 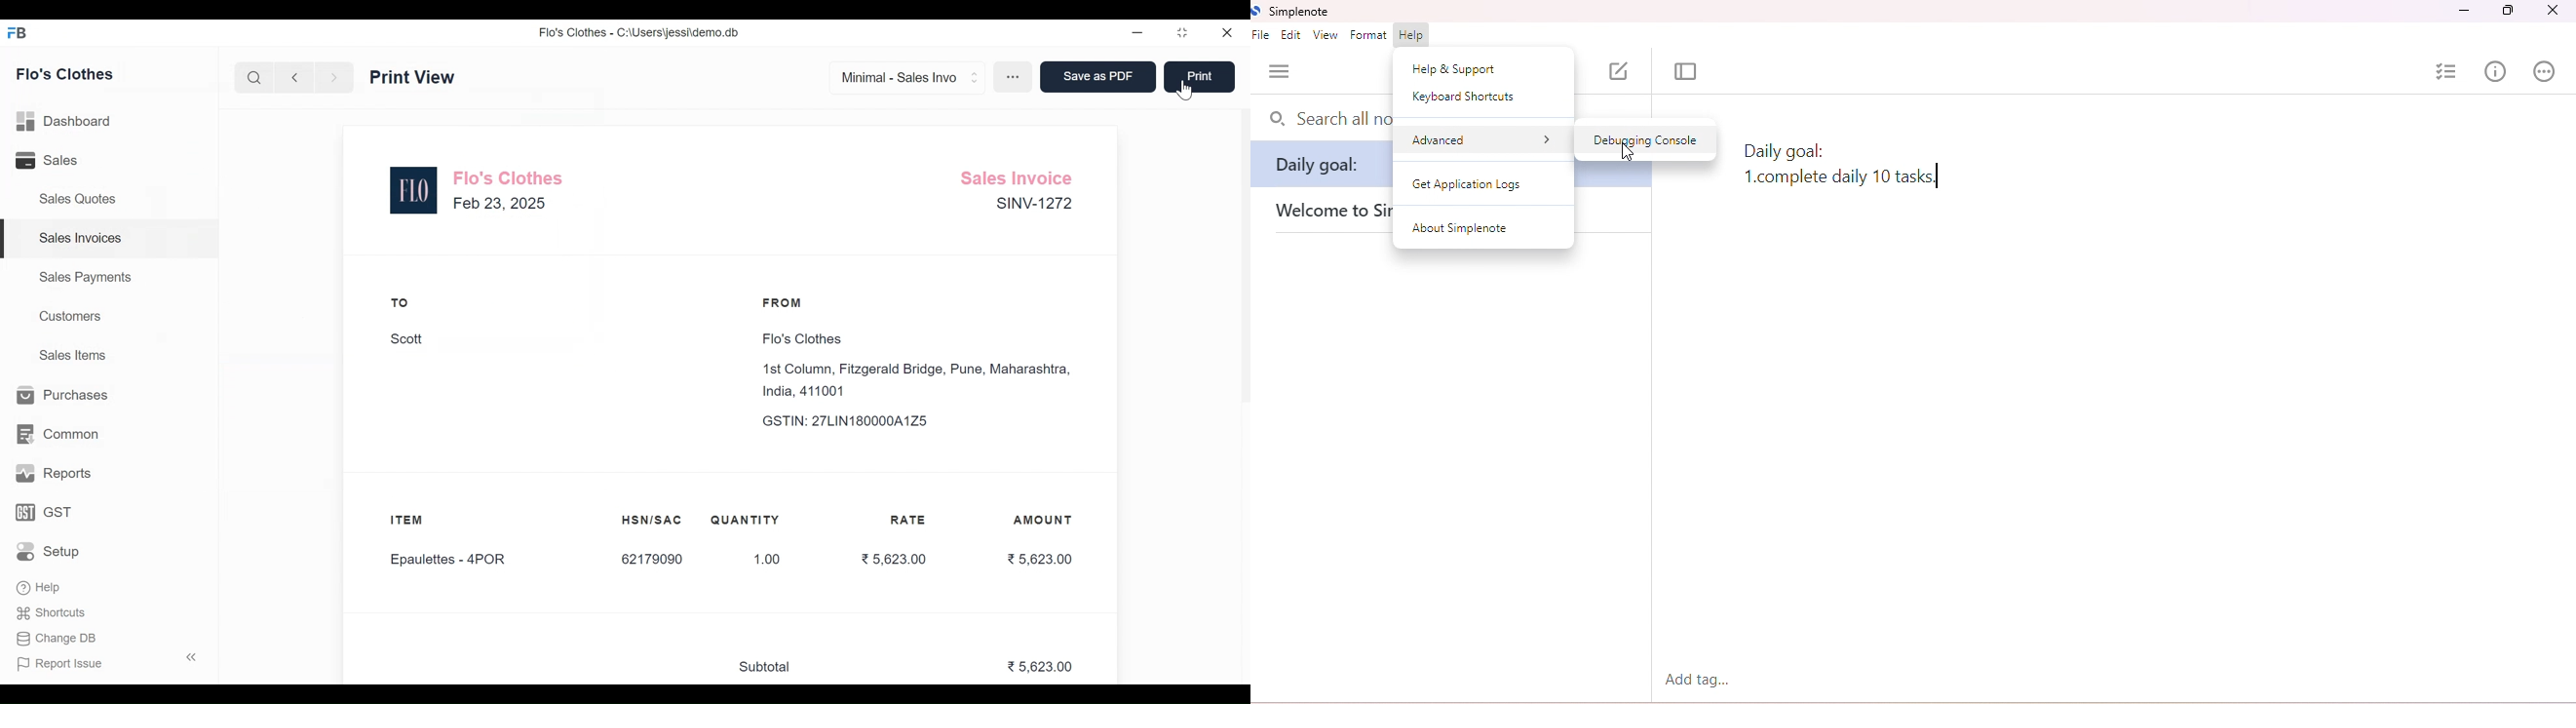 What do you see at coordinates (1096, 78) in the screenshot?
I see `Save as PDF` at bounding box center [1096, 78].